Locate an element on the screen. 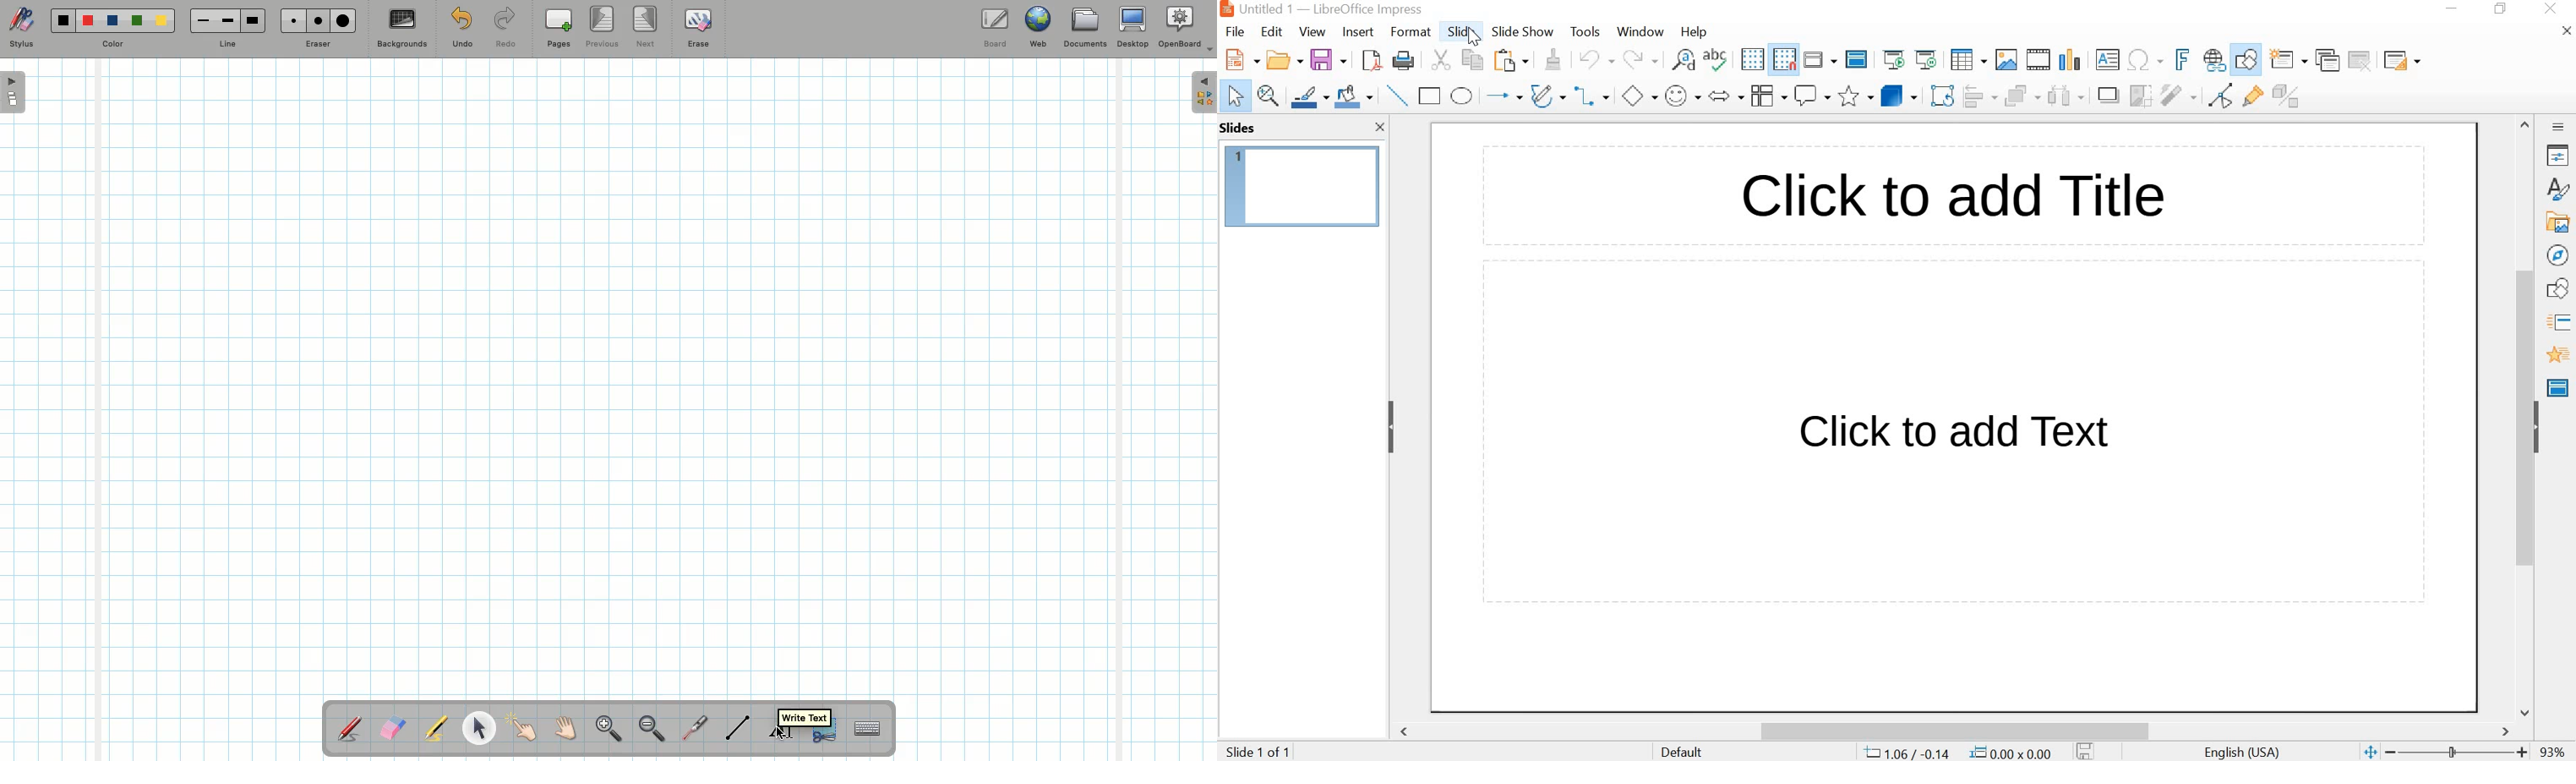 The height and width of the screenshot is (784, 2576). SLIDES is located at coordinates (1238, 128).